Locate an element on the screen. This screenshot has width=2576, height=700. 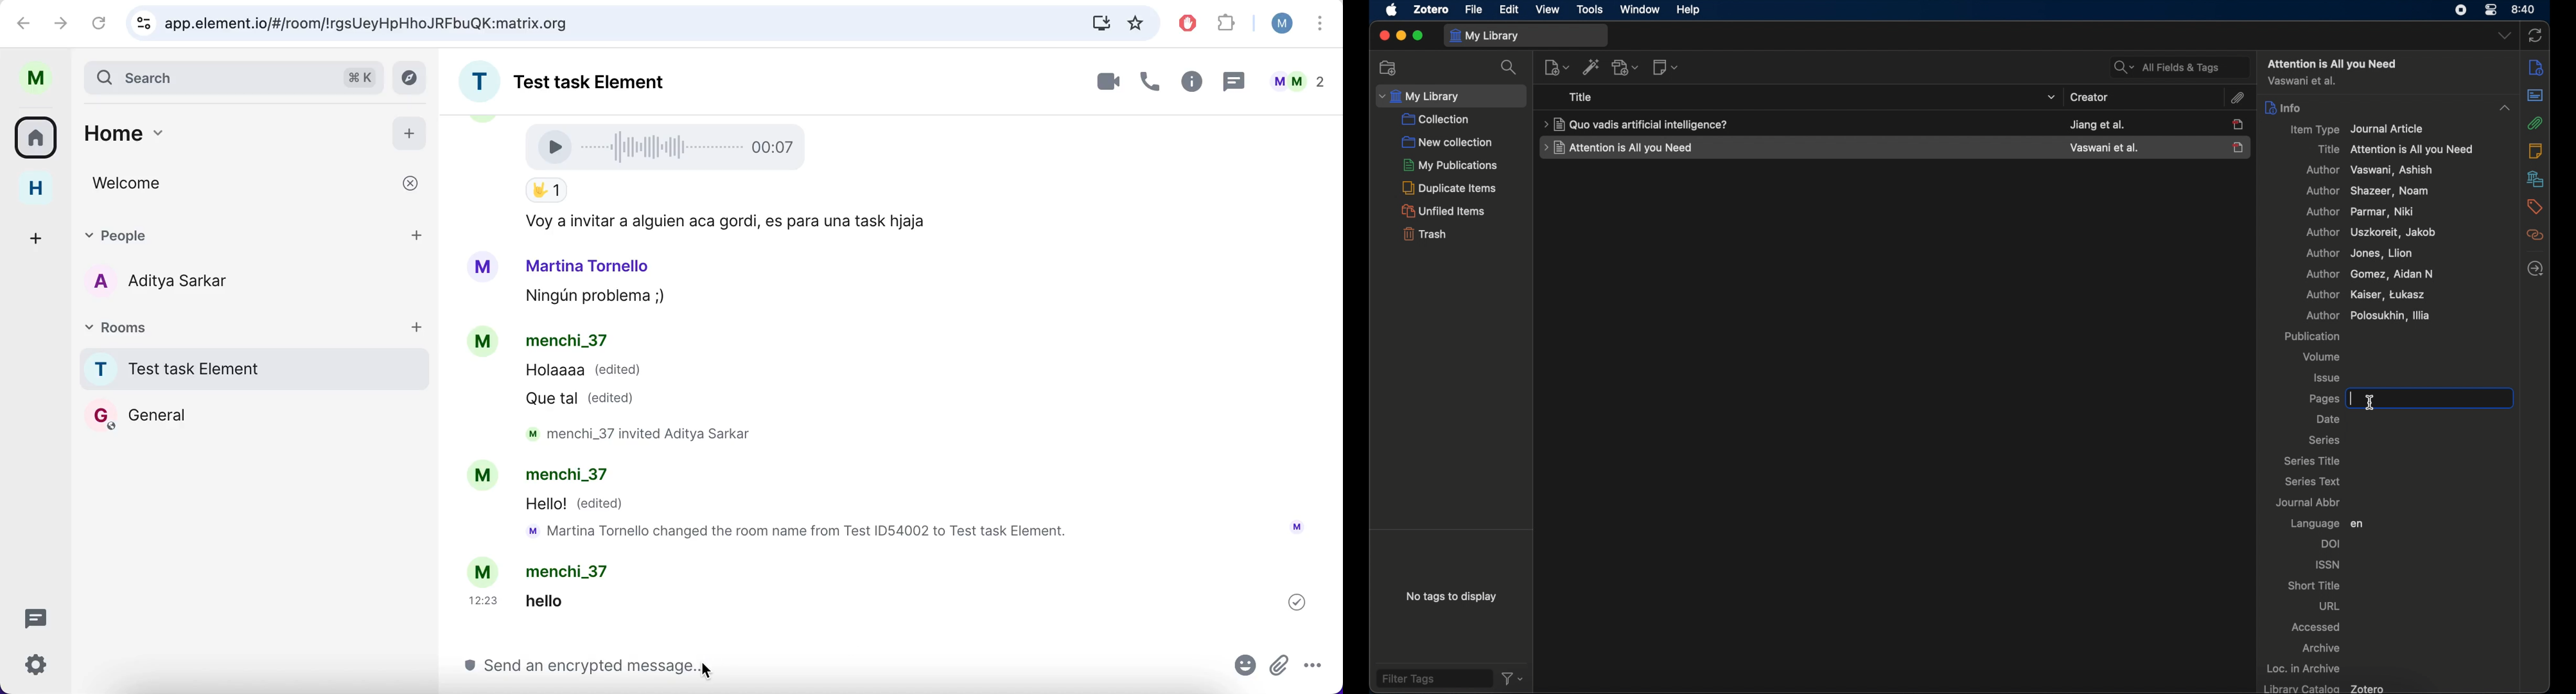
creator name is located at coordinates (2098, 124).